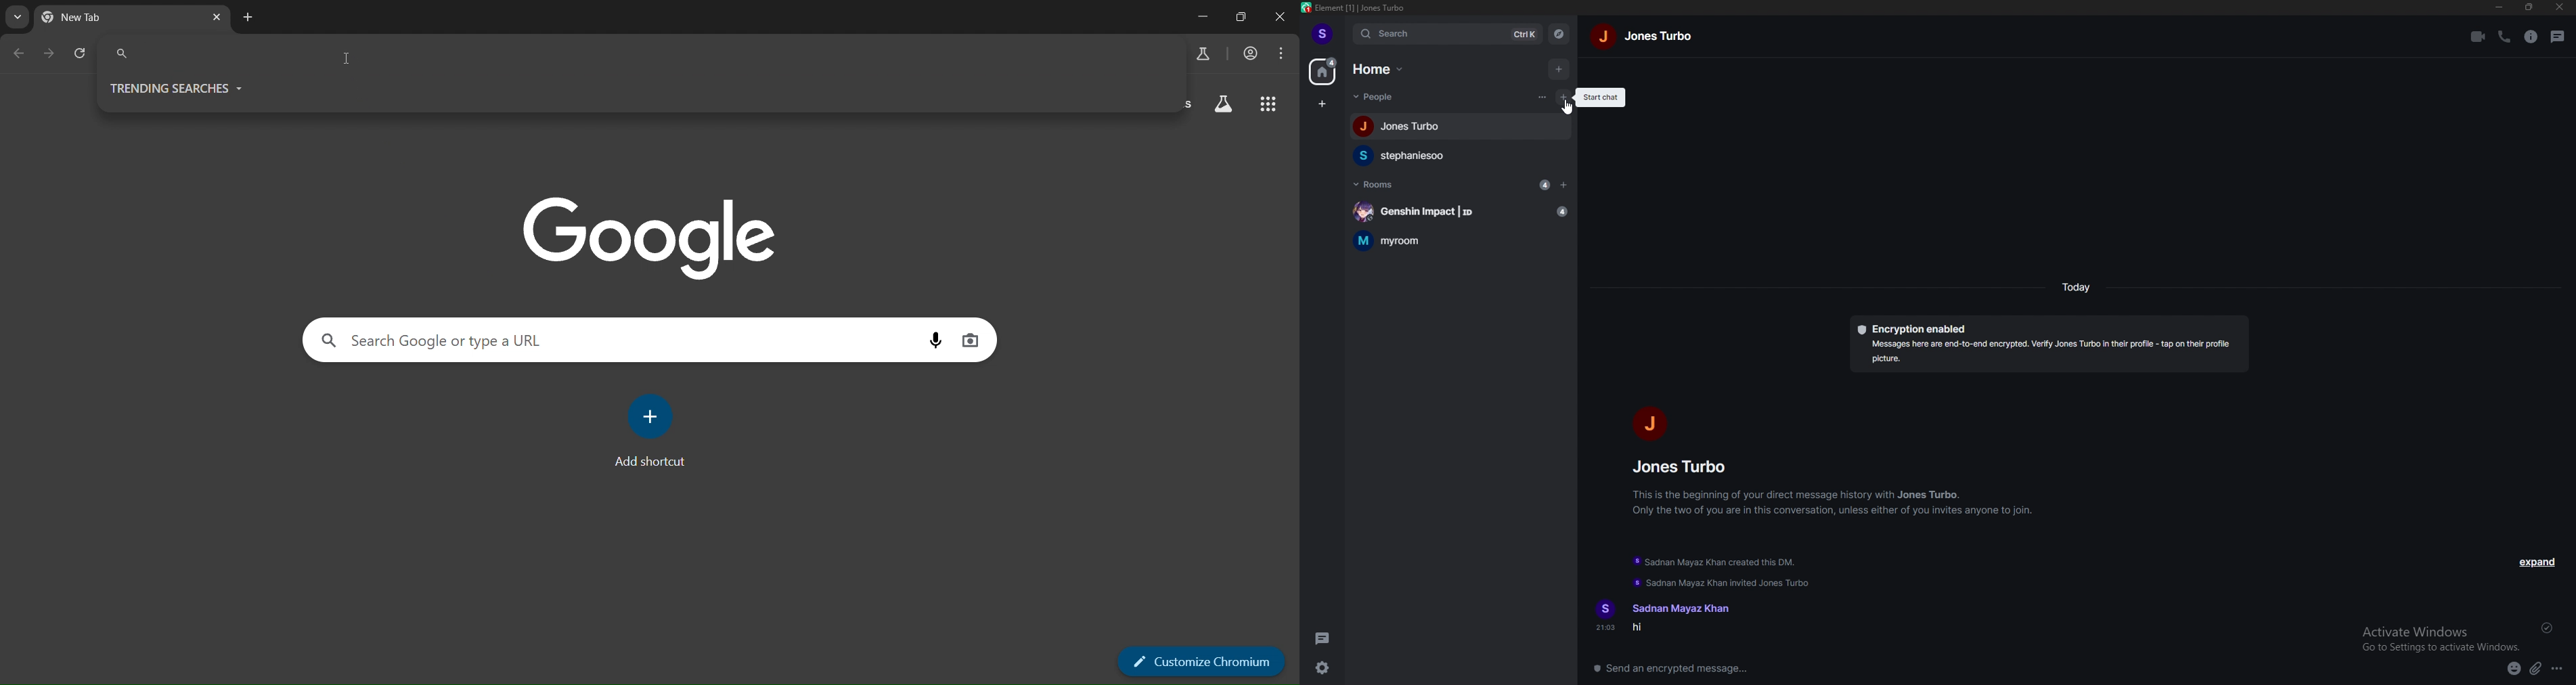 Image resolution: width=2576 pixels, height=700 pixels. I want to click on sent, so click(2546, 628).